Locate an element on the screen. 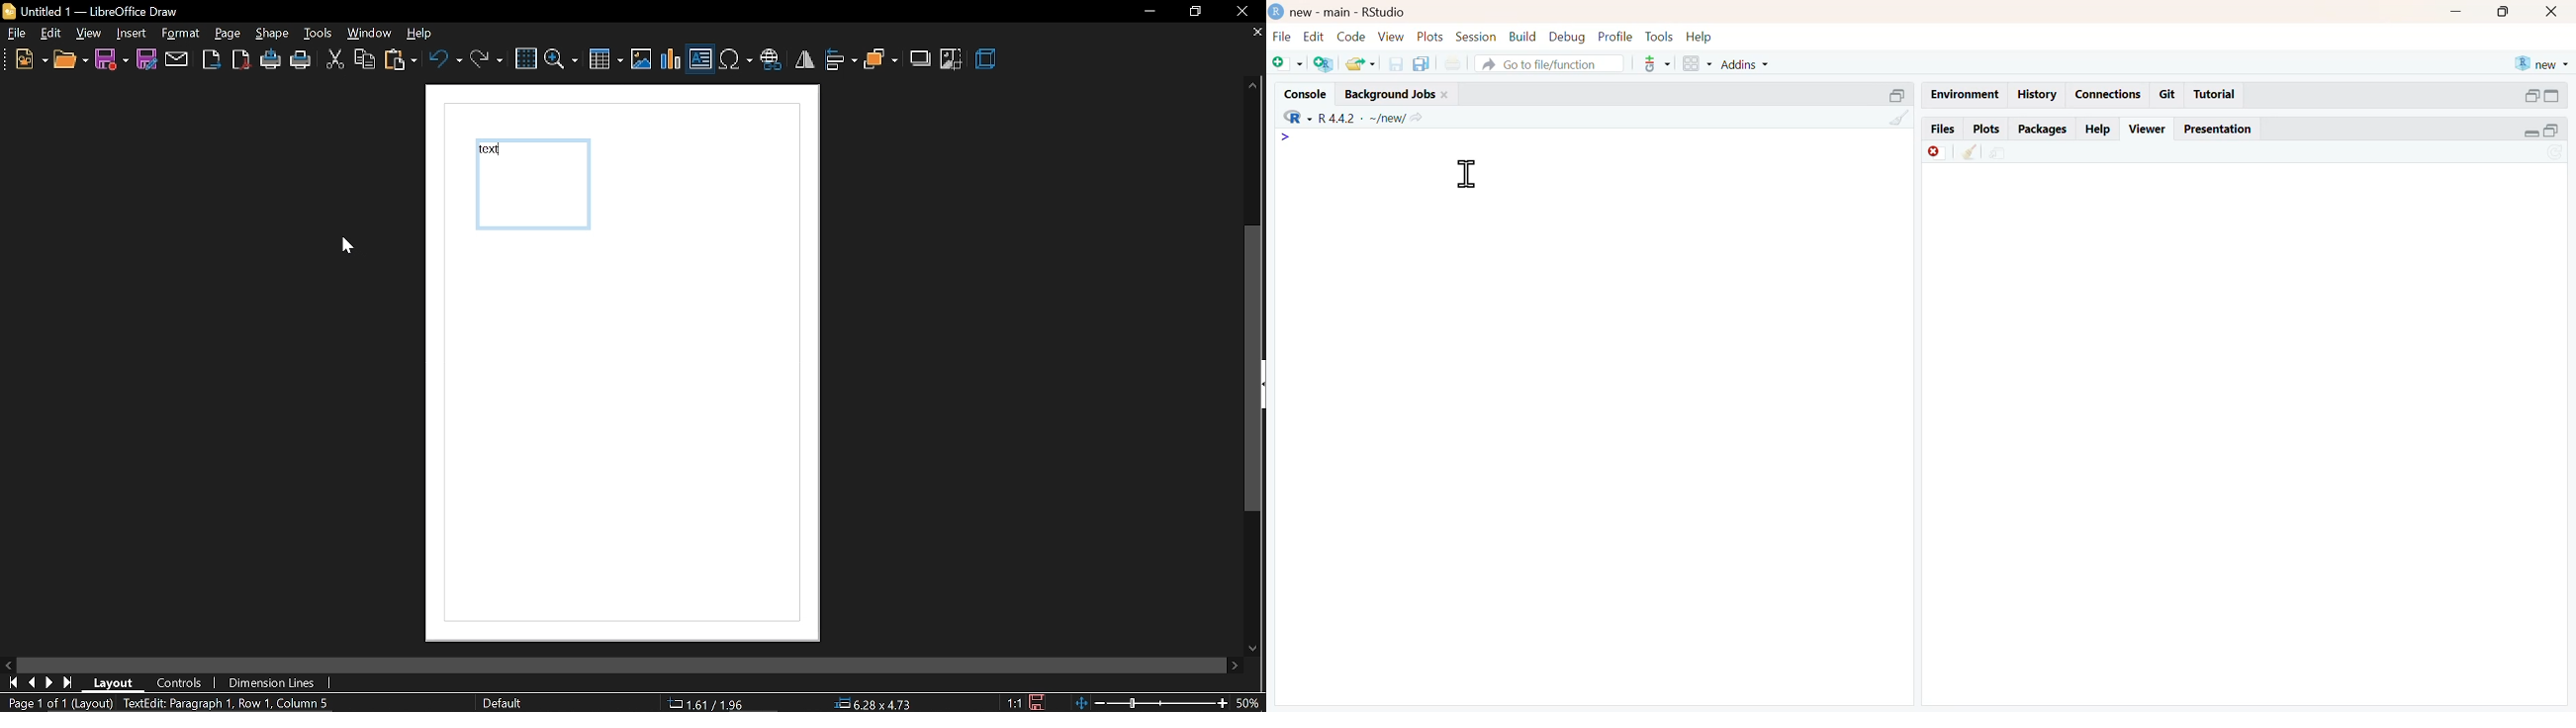 This screenshot has height=728, width=2576. new is located at coordinates (2543, 63).